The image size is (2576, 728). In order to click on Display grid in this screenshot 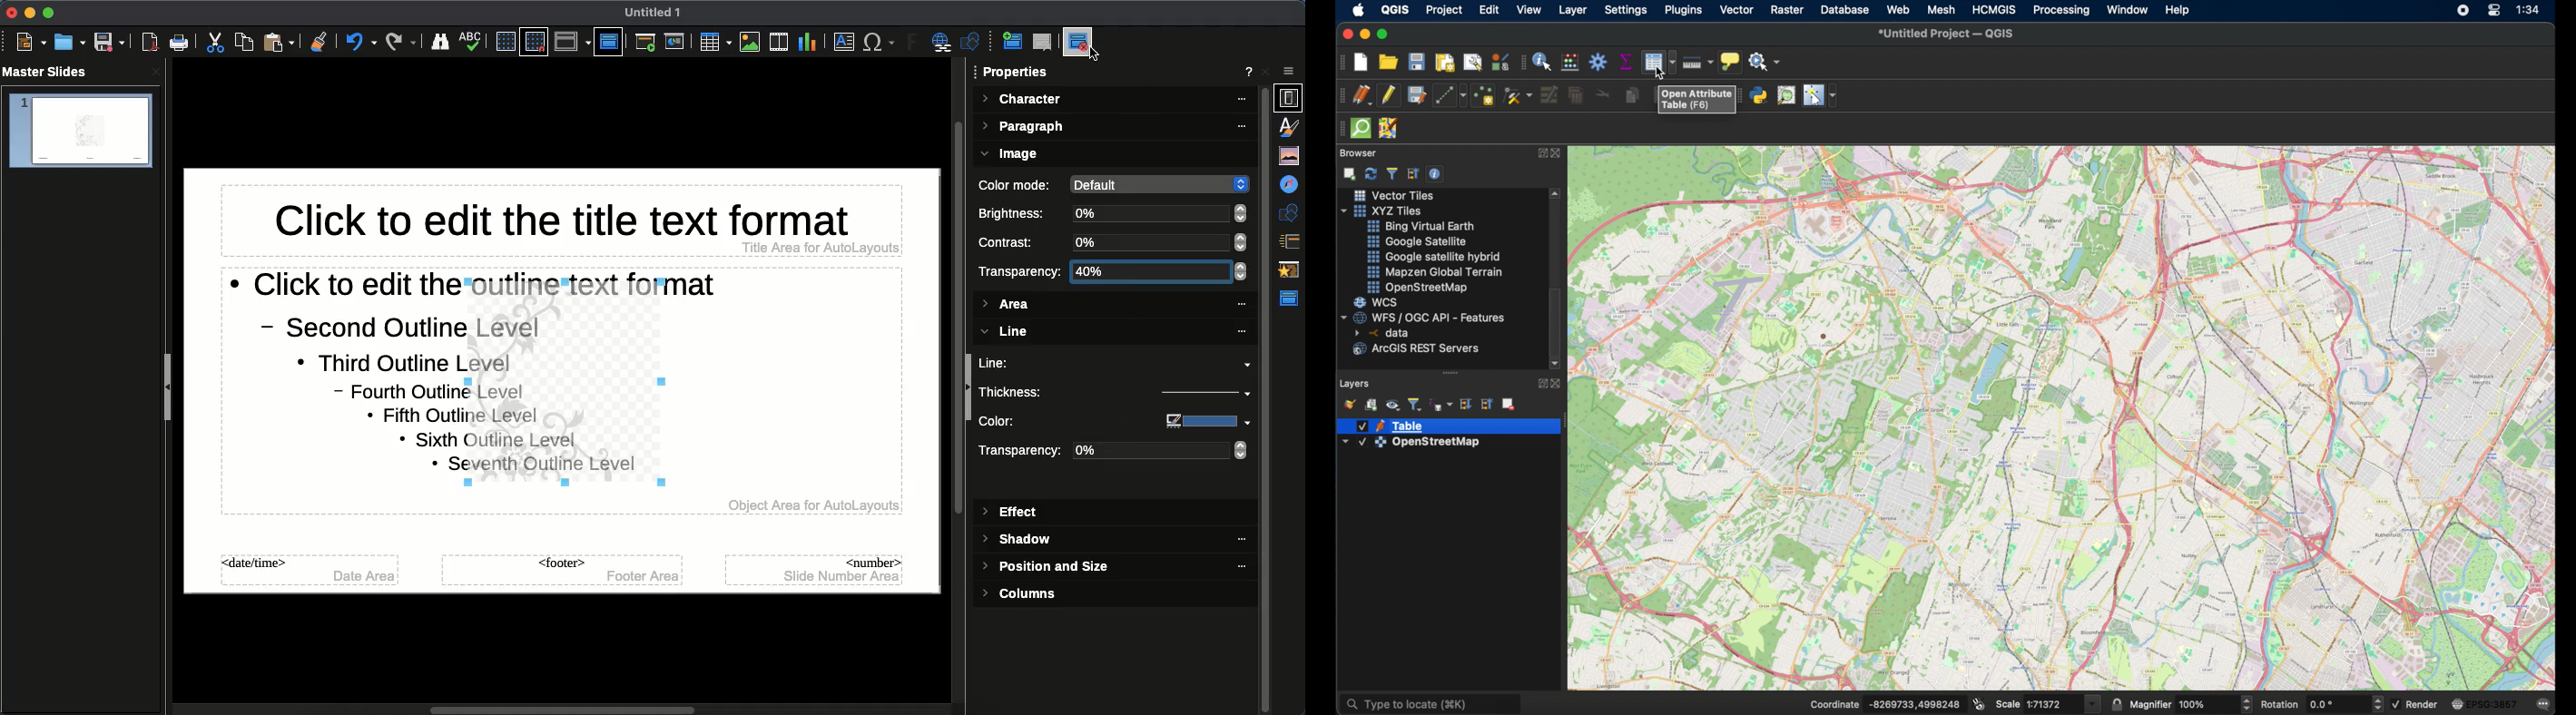, I will do `click(504, 41)`.